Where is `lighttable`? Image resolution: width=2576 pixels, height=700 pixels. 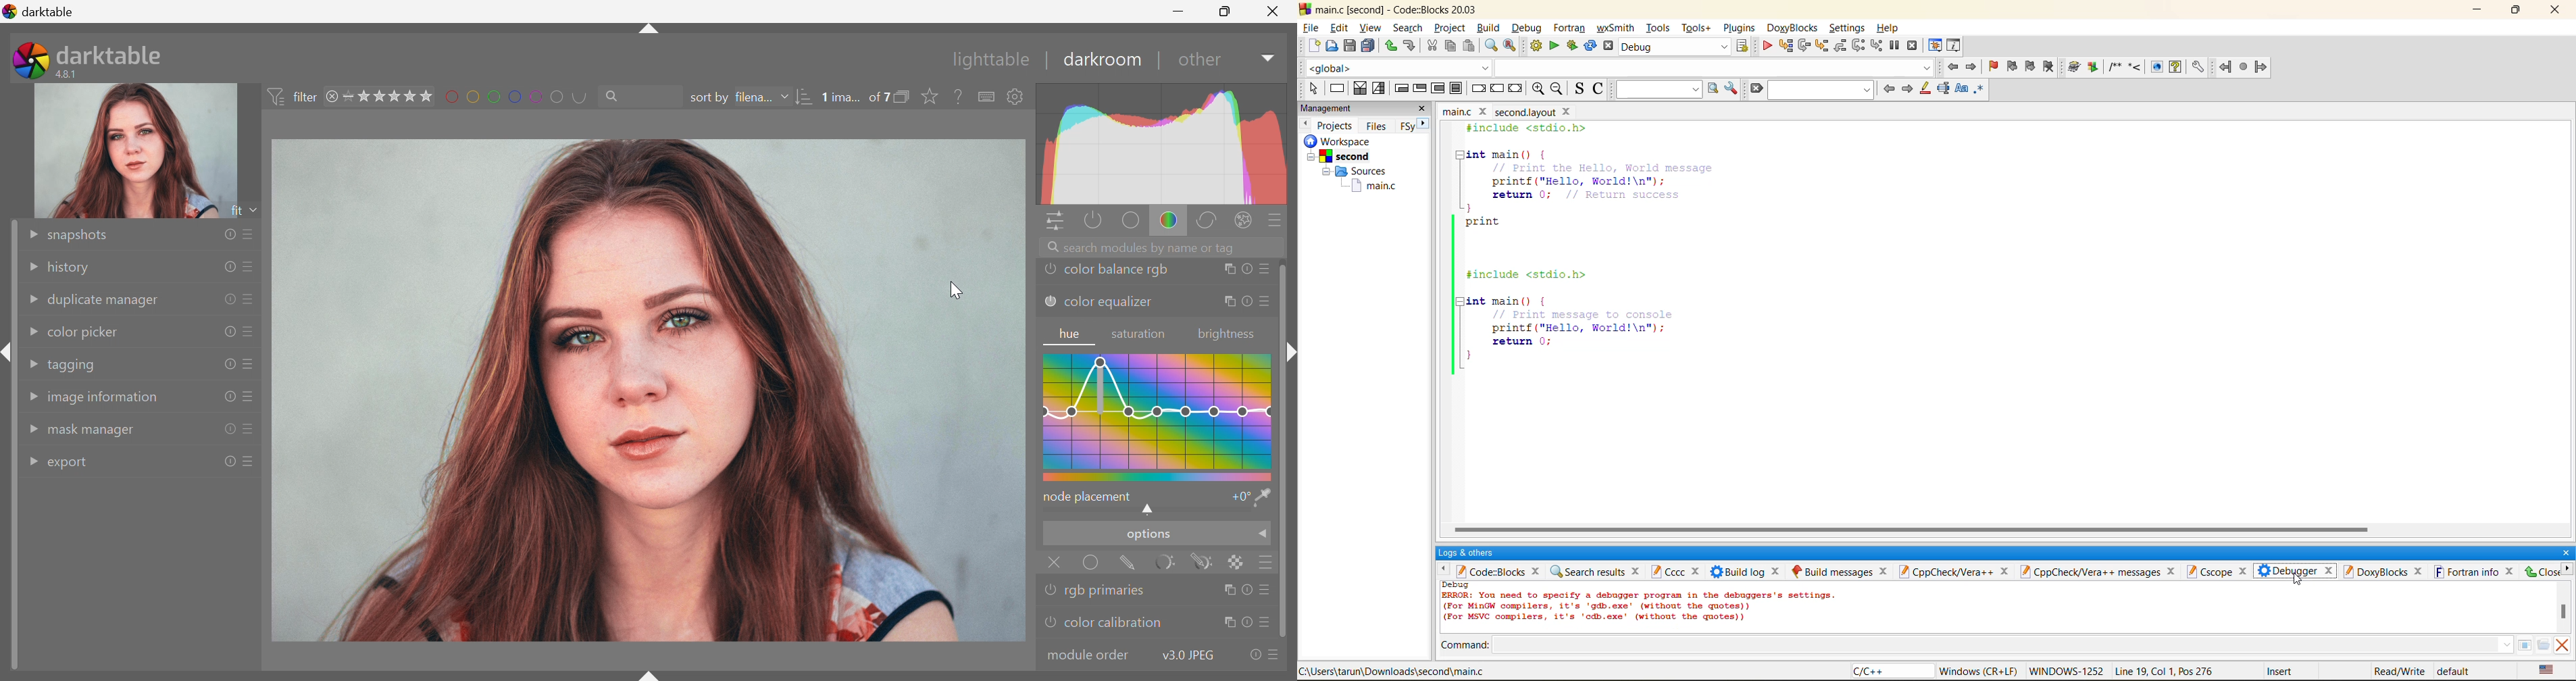 lighttable is located at coordinates (986, 60).